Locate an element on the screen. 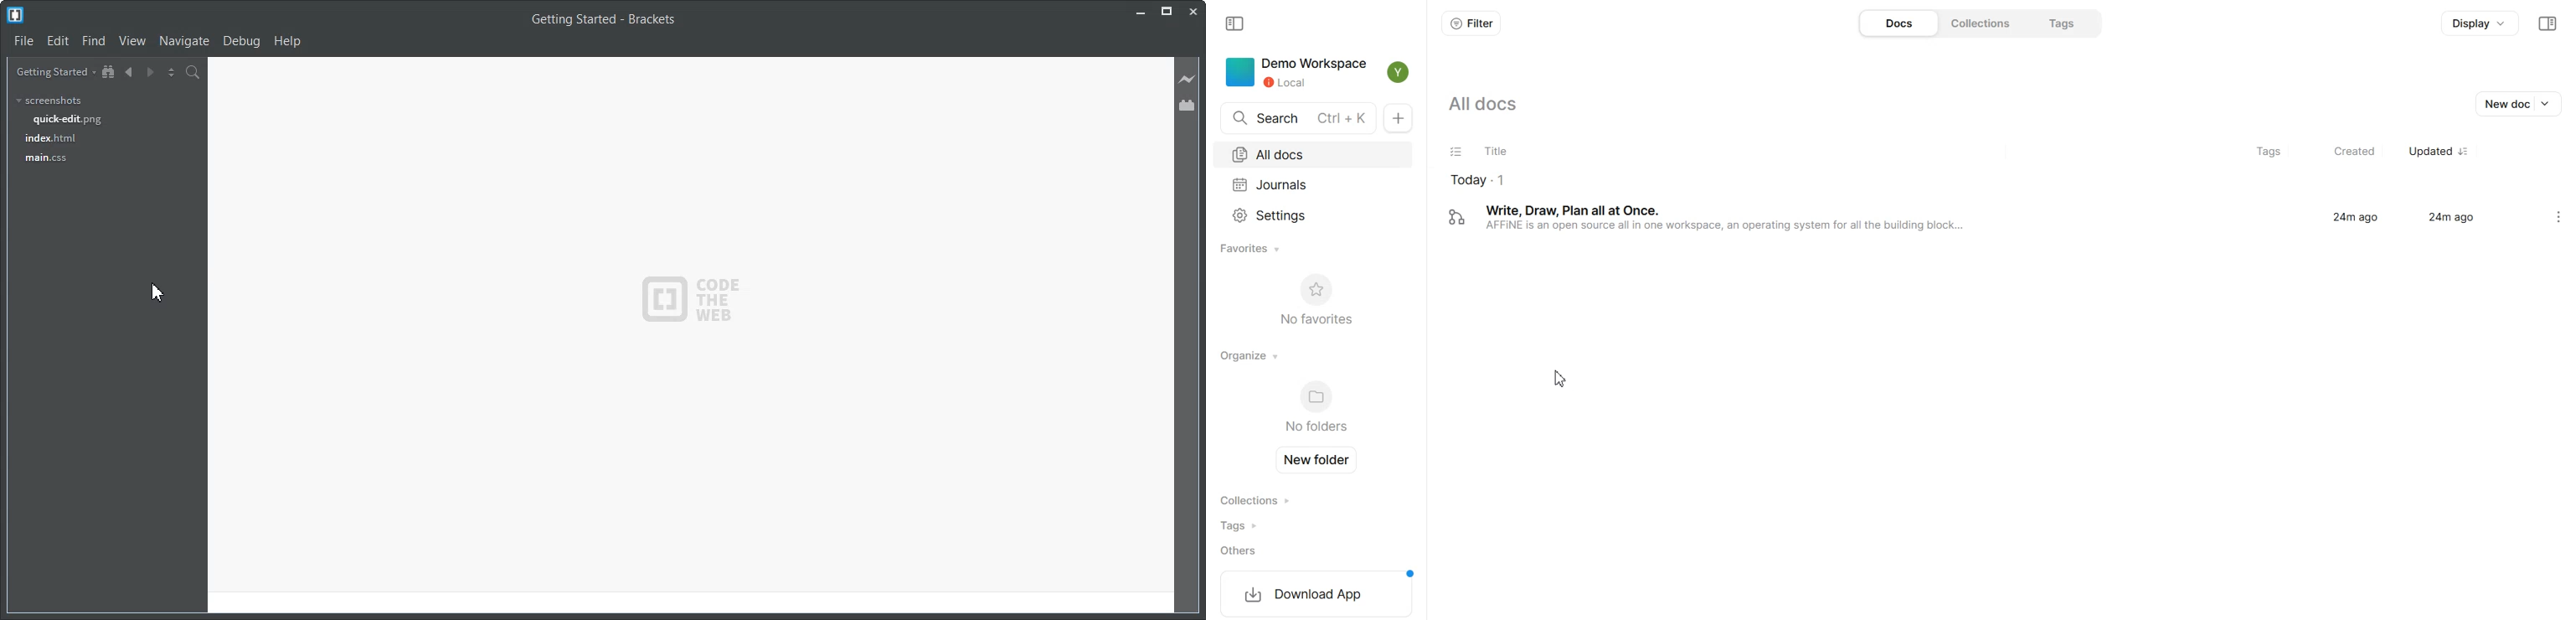 The width and height of the screenshot is (2576, 644). Tags is located at coordinates (2064, 21).